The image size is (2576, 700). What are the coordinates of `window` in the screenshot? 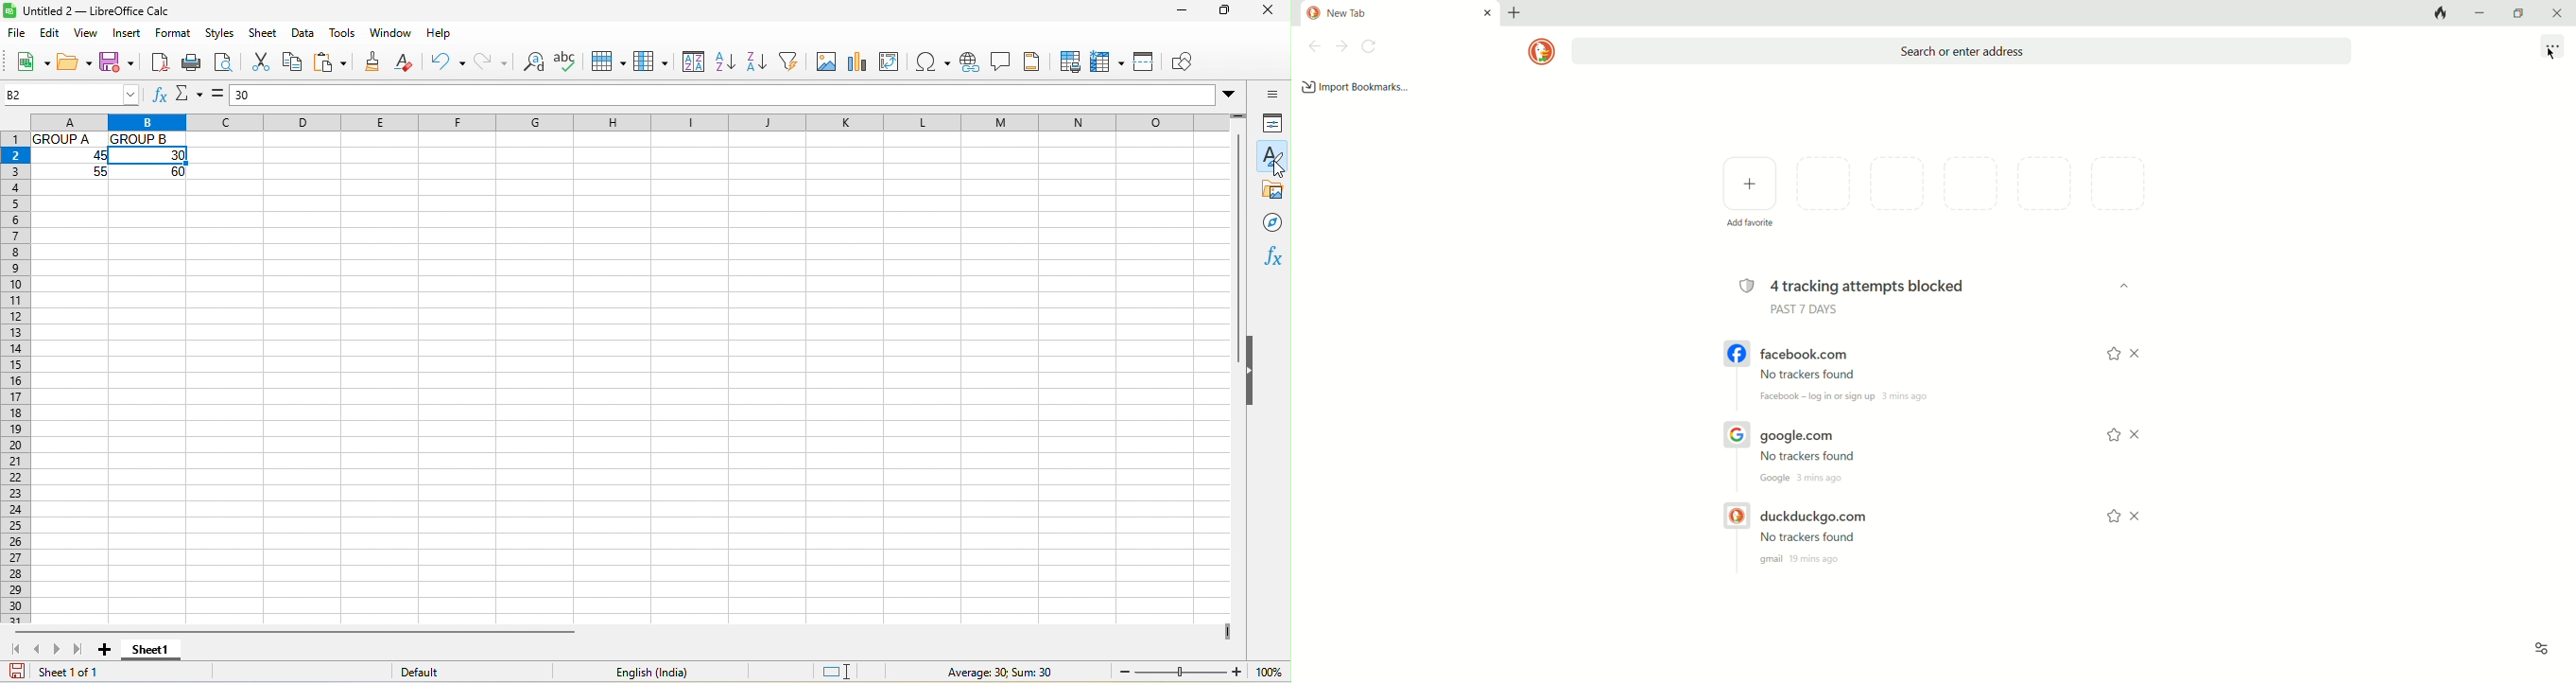 It's located at (392, 34).